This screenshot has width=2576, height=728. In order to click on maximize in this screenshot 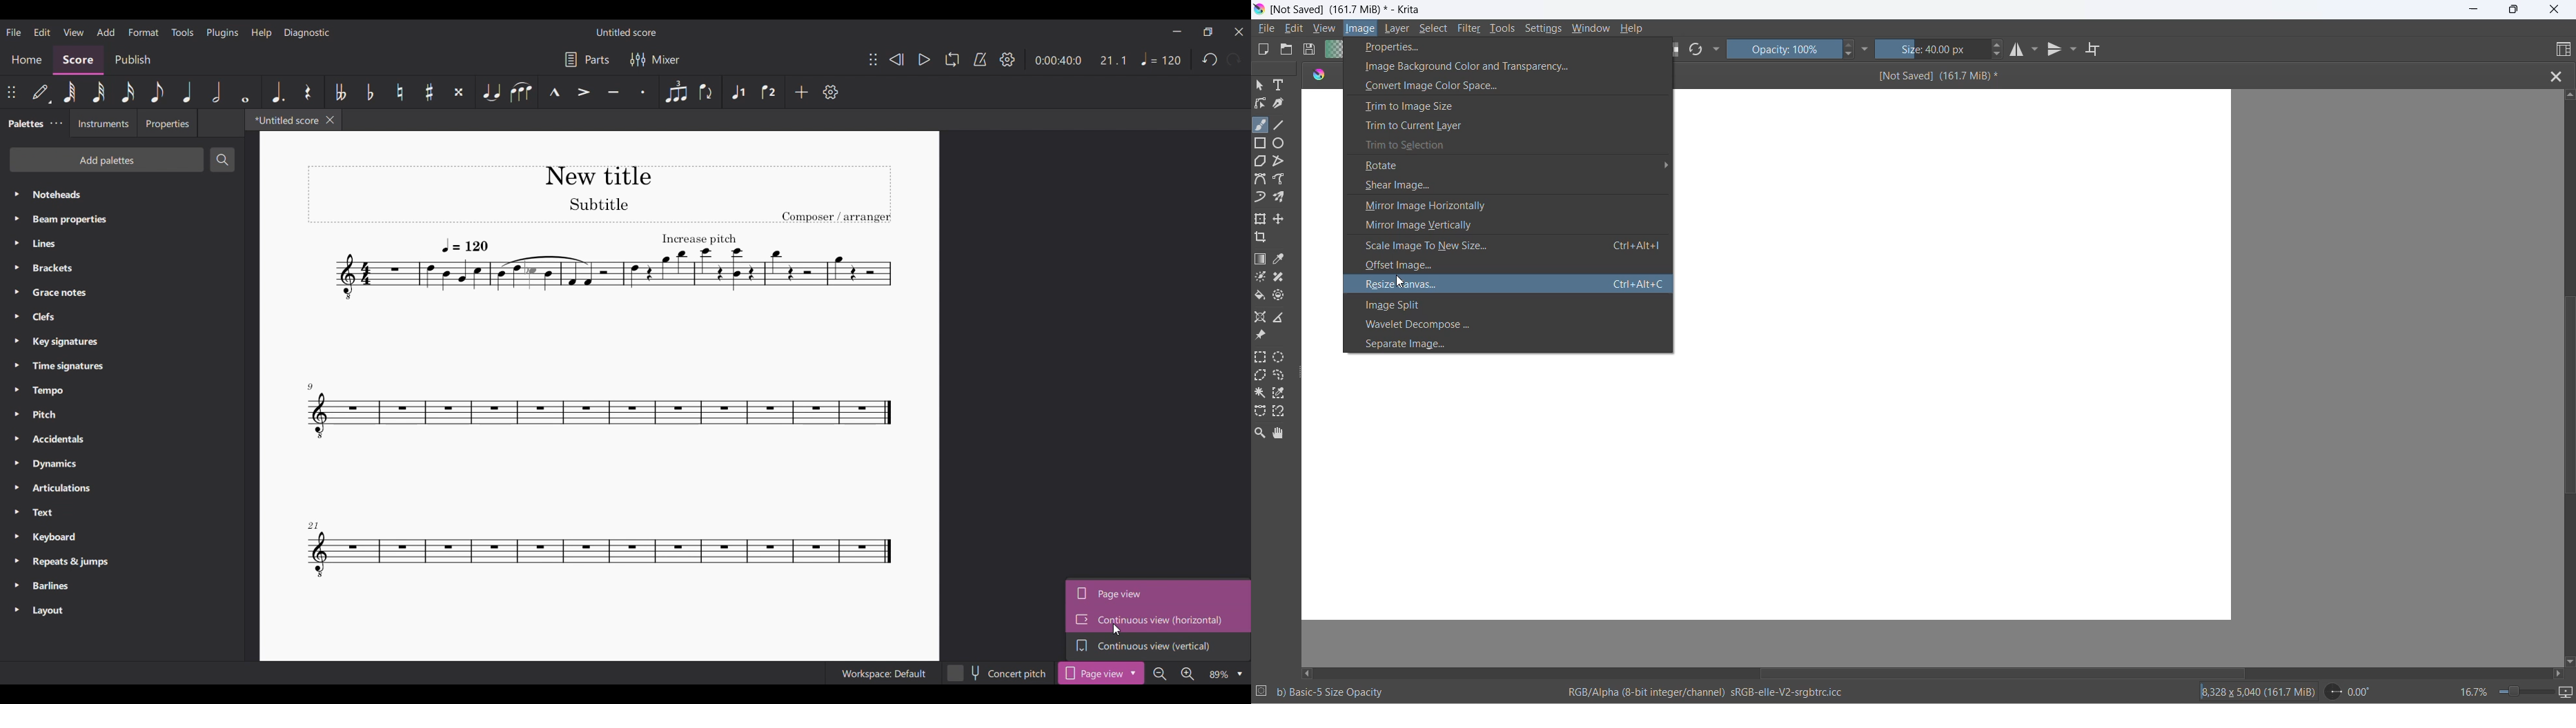, I will do `click(2513, 10)`.